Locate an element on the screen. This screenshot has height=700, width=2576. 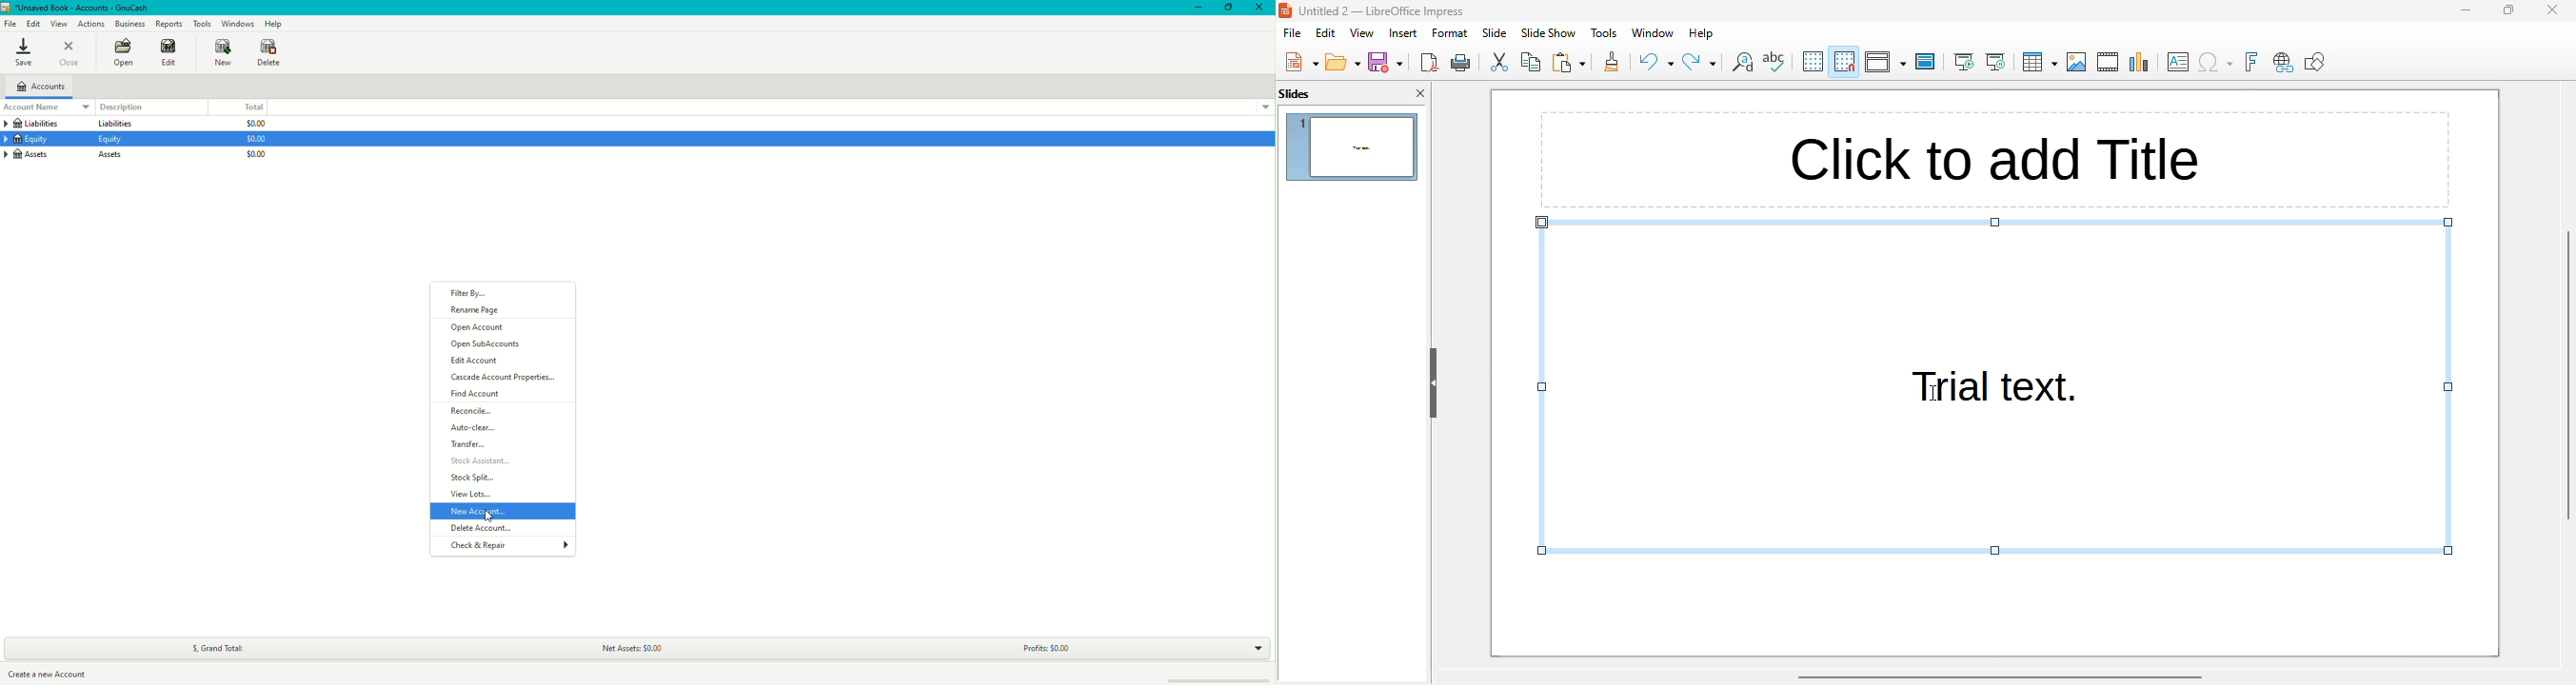
unsaved book is located at coordinates (81, 7).